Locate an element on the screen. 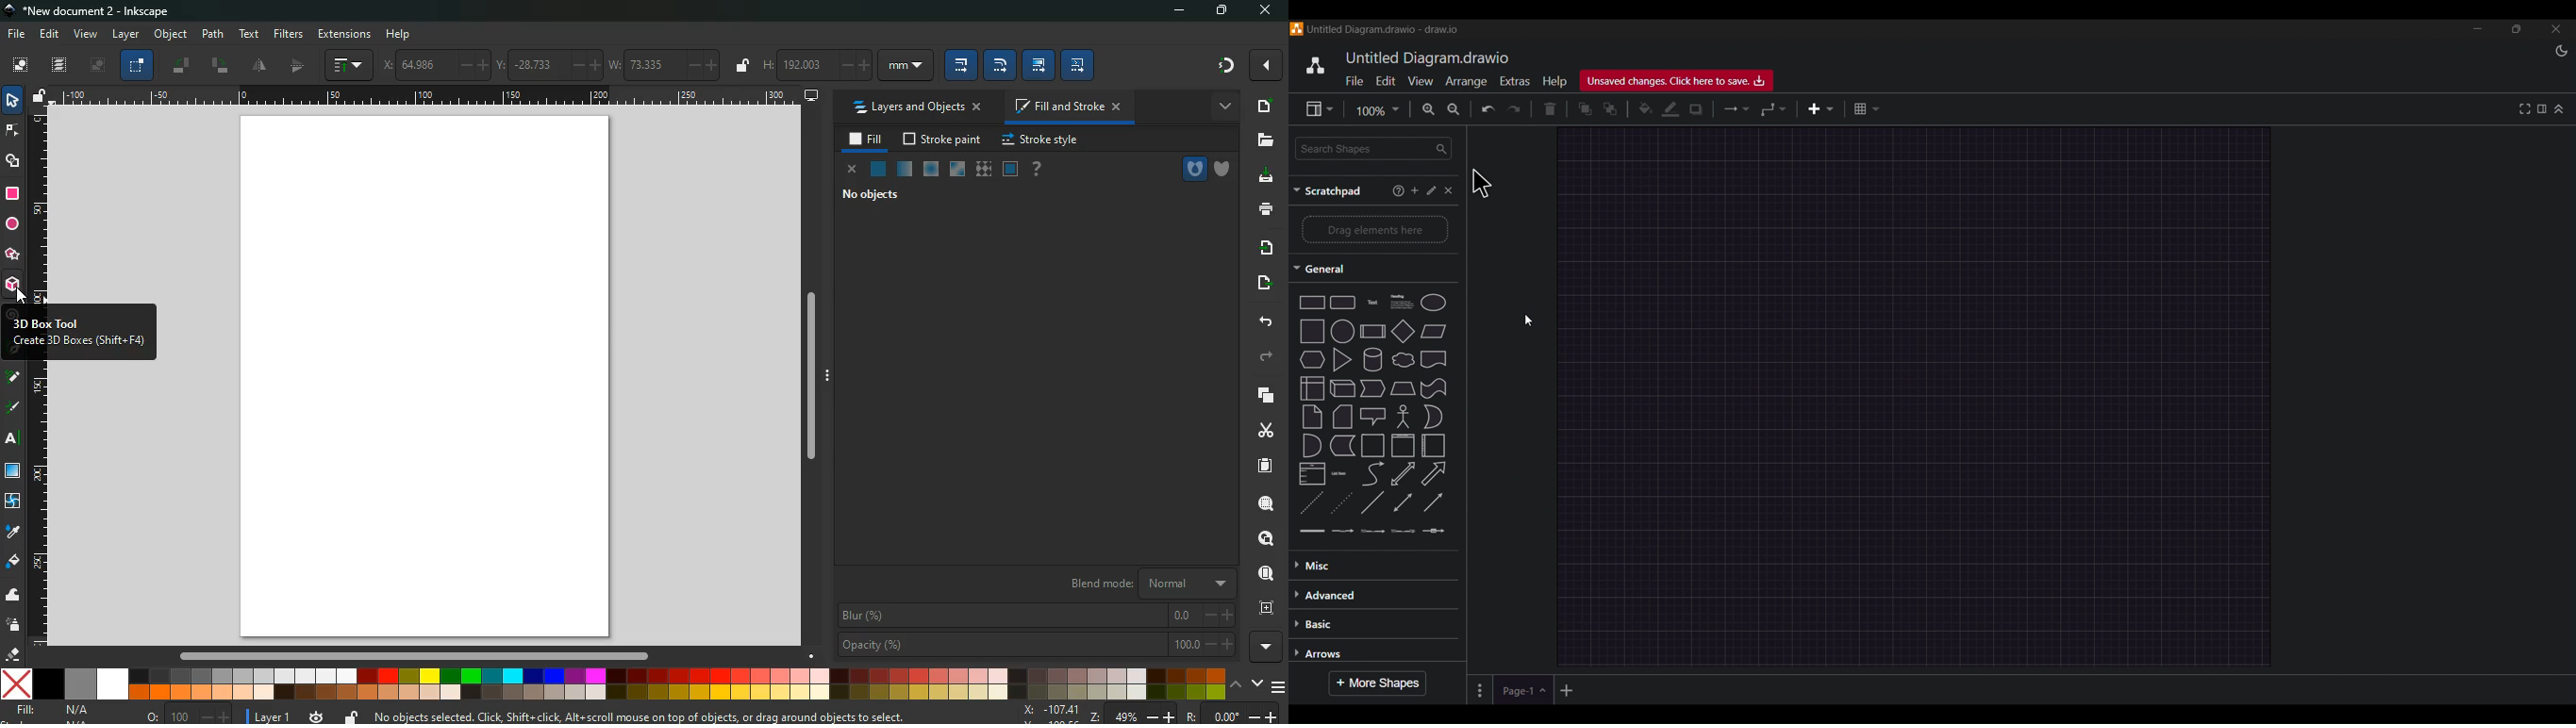  wave is located at coordinates (13, 597).